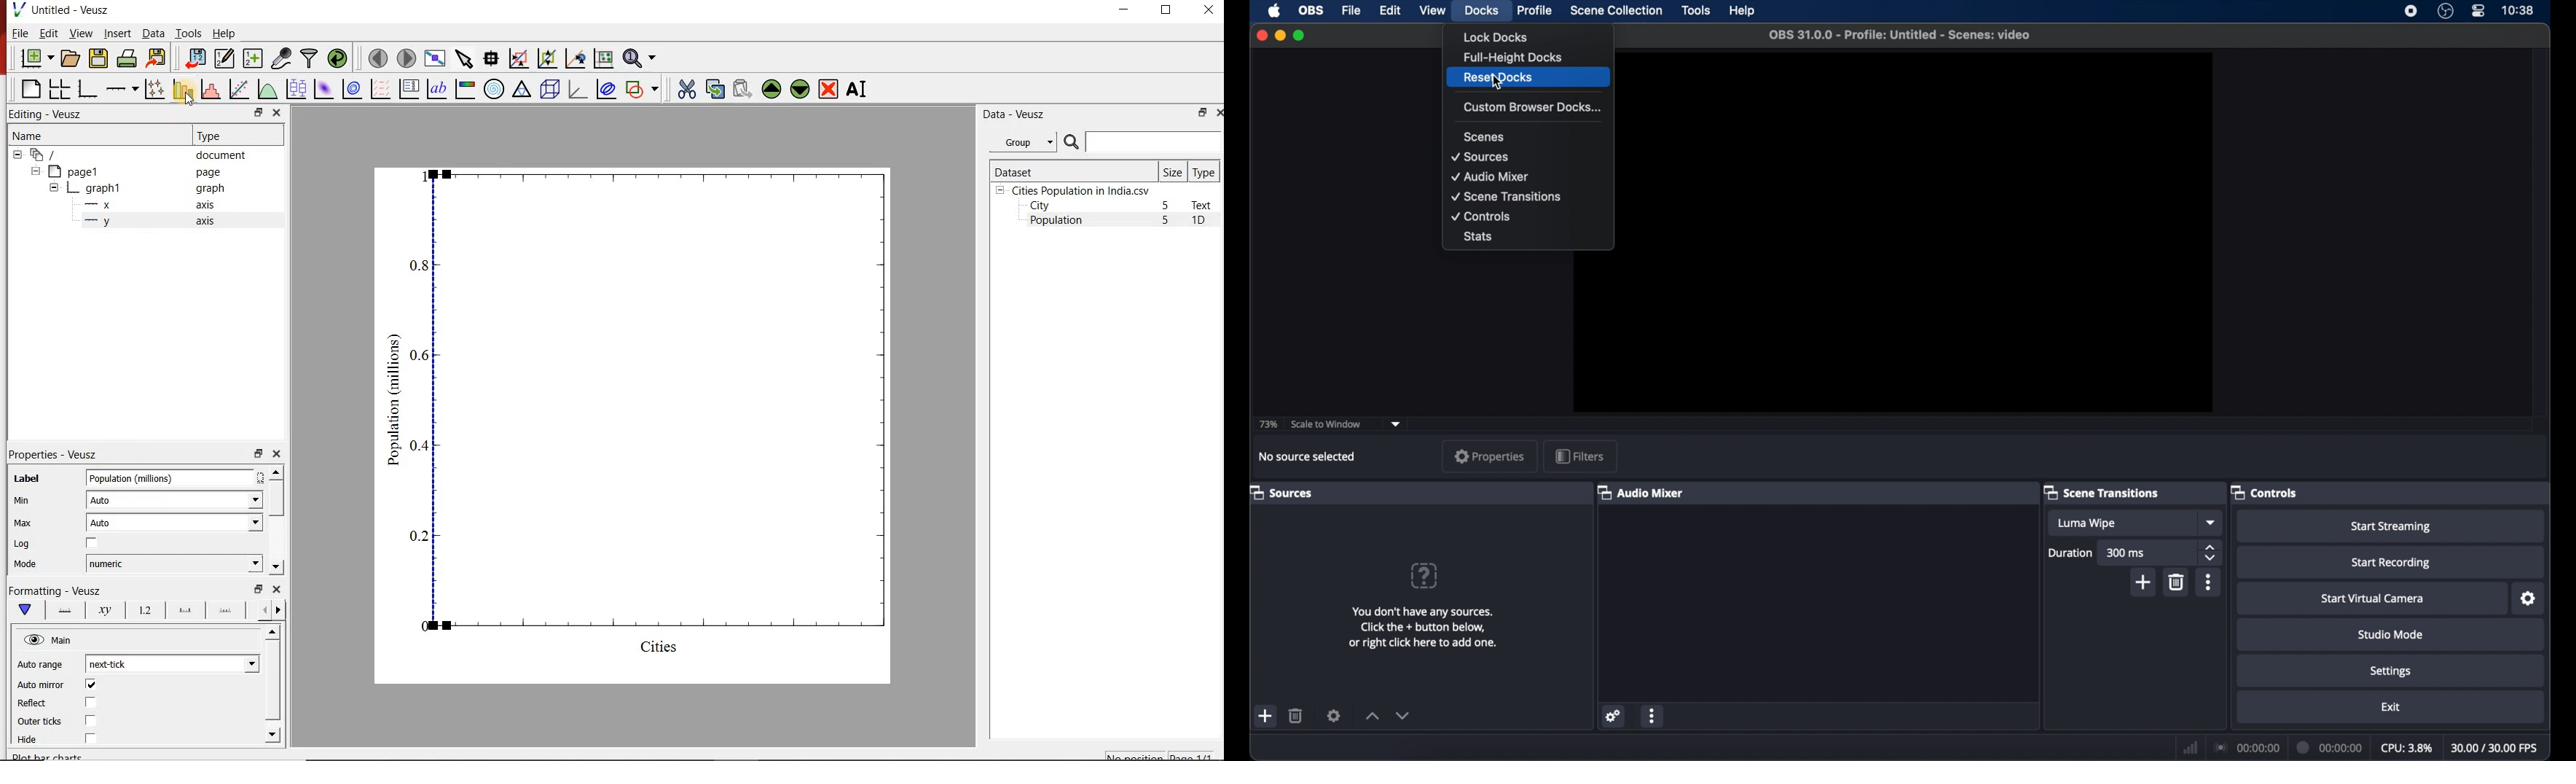  What do you see at coordinates (1282, 492) in the screenshot?
I see `sources` at bounding box center [1282, 492].